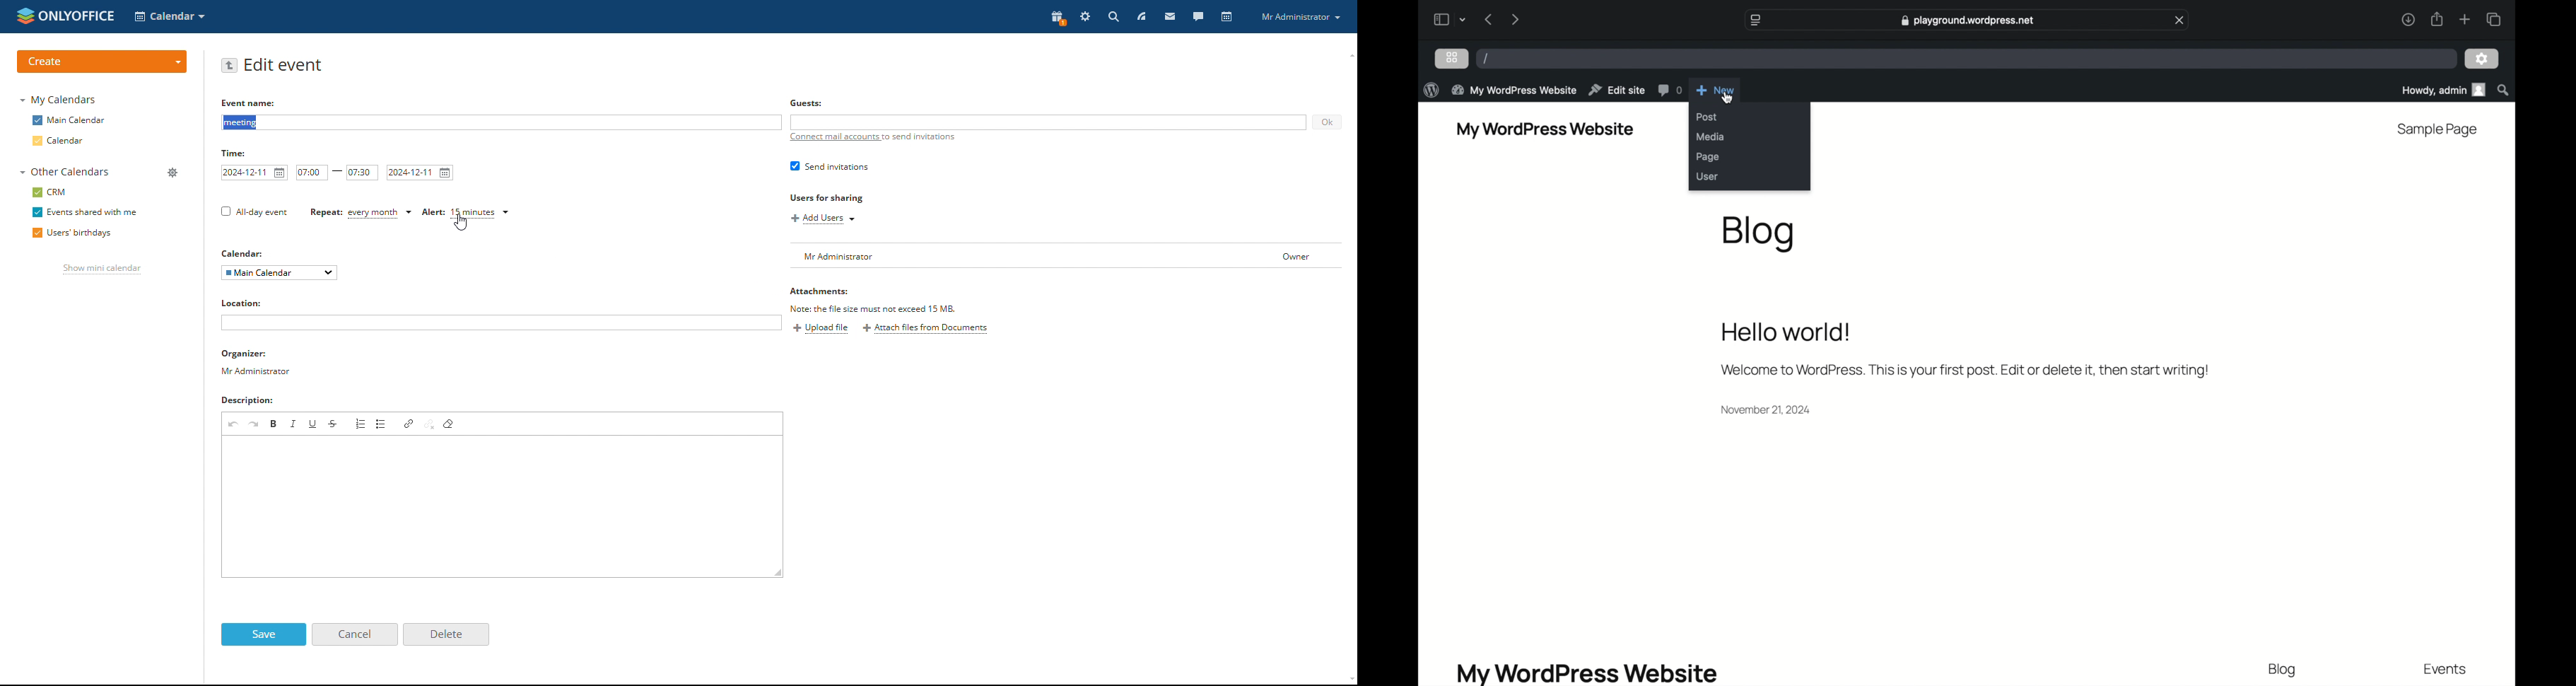 The width and height of the screenshot is (2576, 700). What do you see at coordinates (2282, 671) in the screenshot?
I see `blog` at bounding box center [2282, 671].